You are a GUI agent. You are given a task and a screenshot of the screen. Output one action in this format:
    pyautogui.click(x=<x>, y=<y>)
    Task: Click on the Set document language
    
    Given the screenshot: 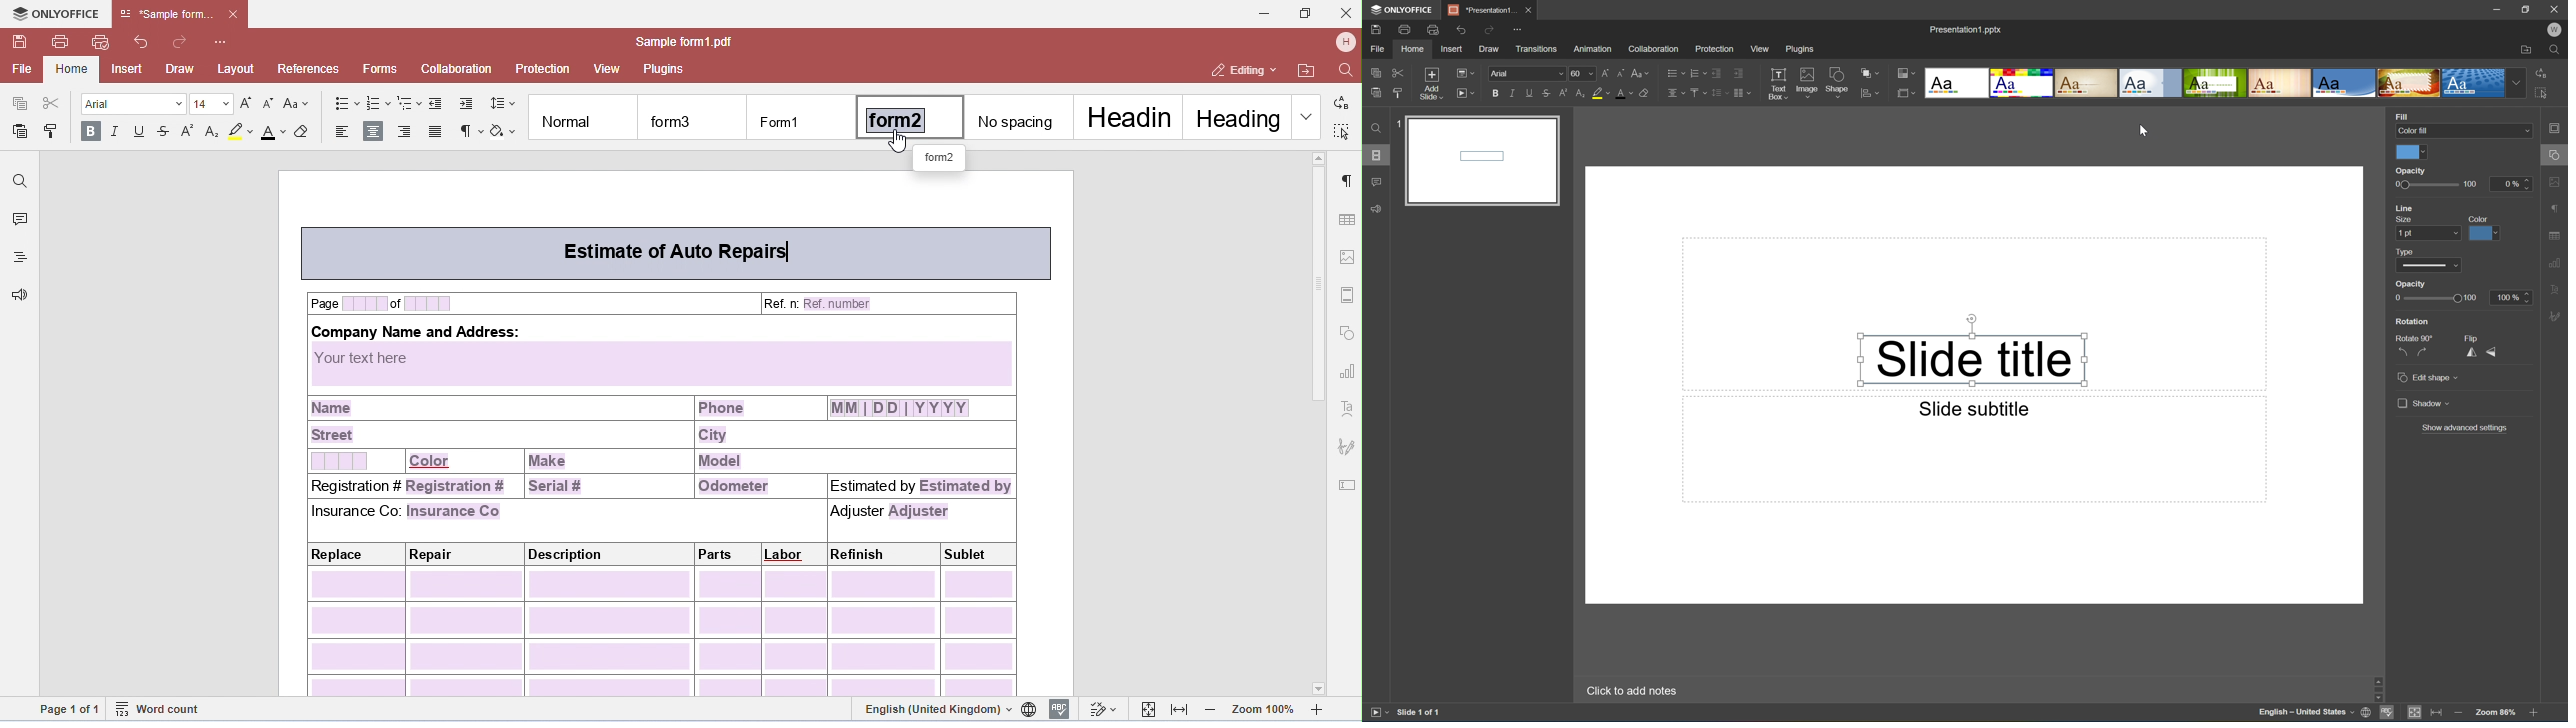 What is the action you would take?
    pyautogui.click(x=2366, y=713)
    